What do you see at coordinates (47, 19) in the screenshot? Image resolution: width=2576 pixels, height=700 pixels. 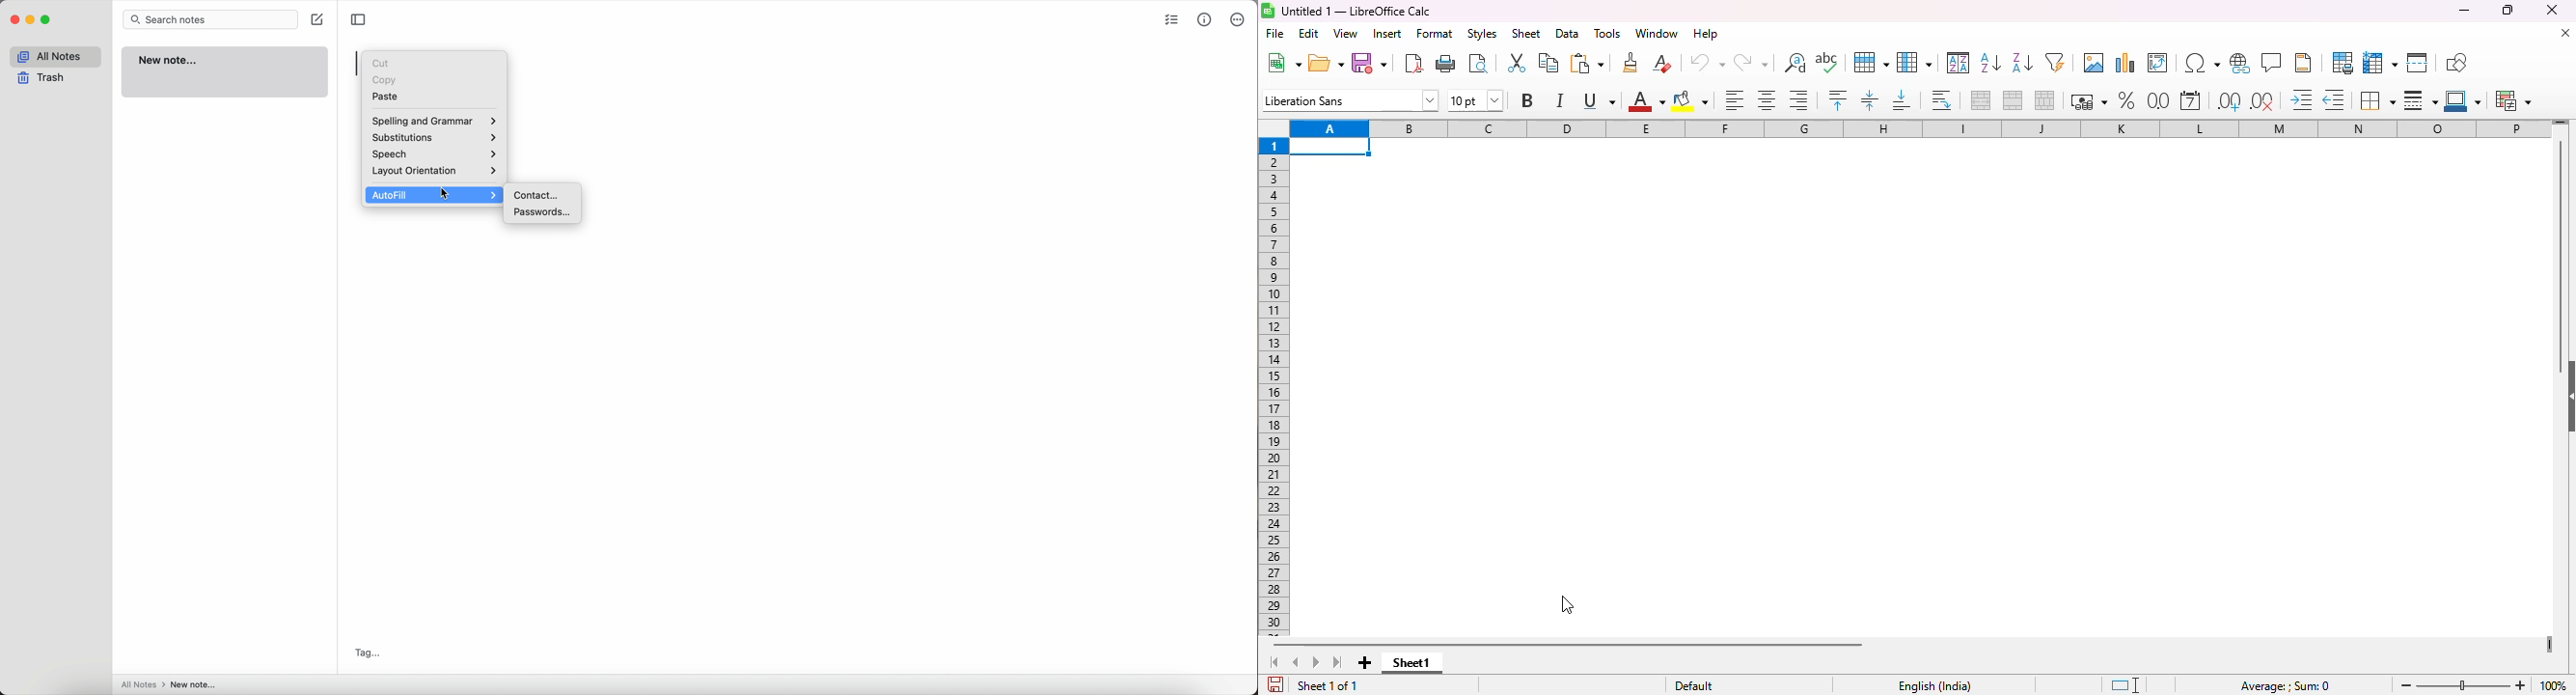 I see `maximize` at bounding box center [47, 19].